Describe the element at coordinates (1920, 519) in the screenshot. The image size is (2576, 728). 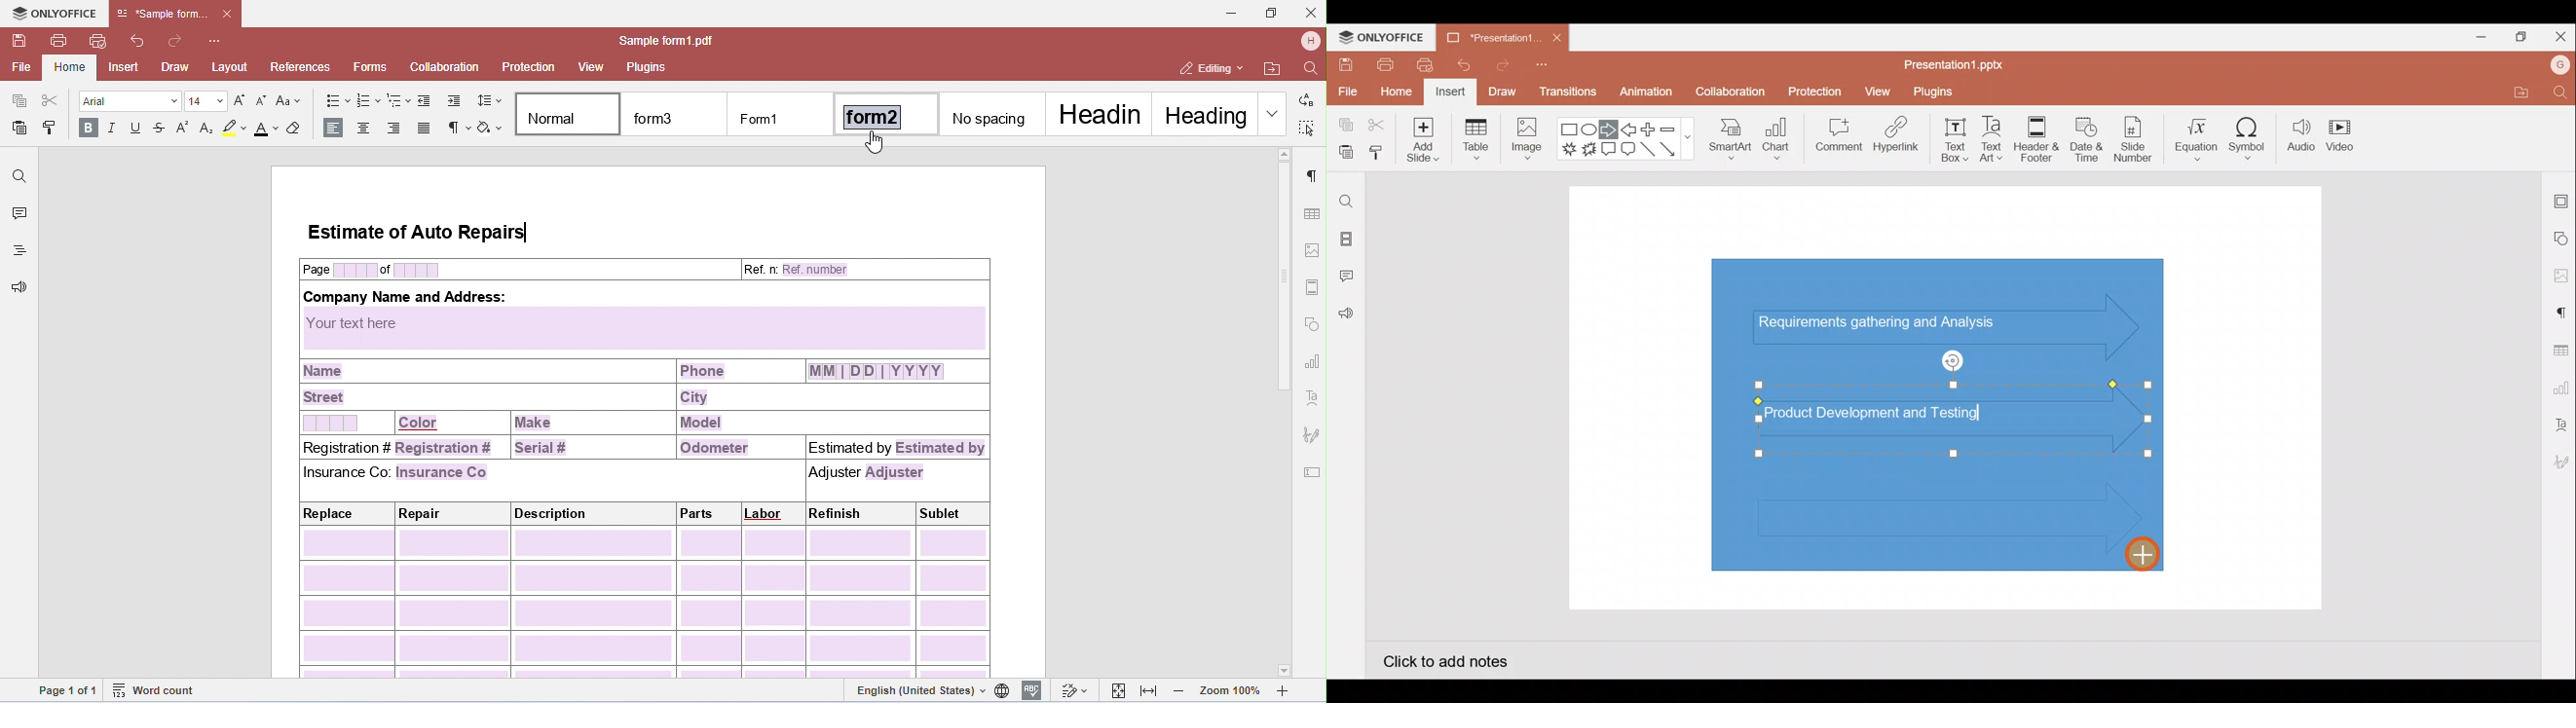
I see `3rd Inserted right arrow shape` at that location.